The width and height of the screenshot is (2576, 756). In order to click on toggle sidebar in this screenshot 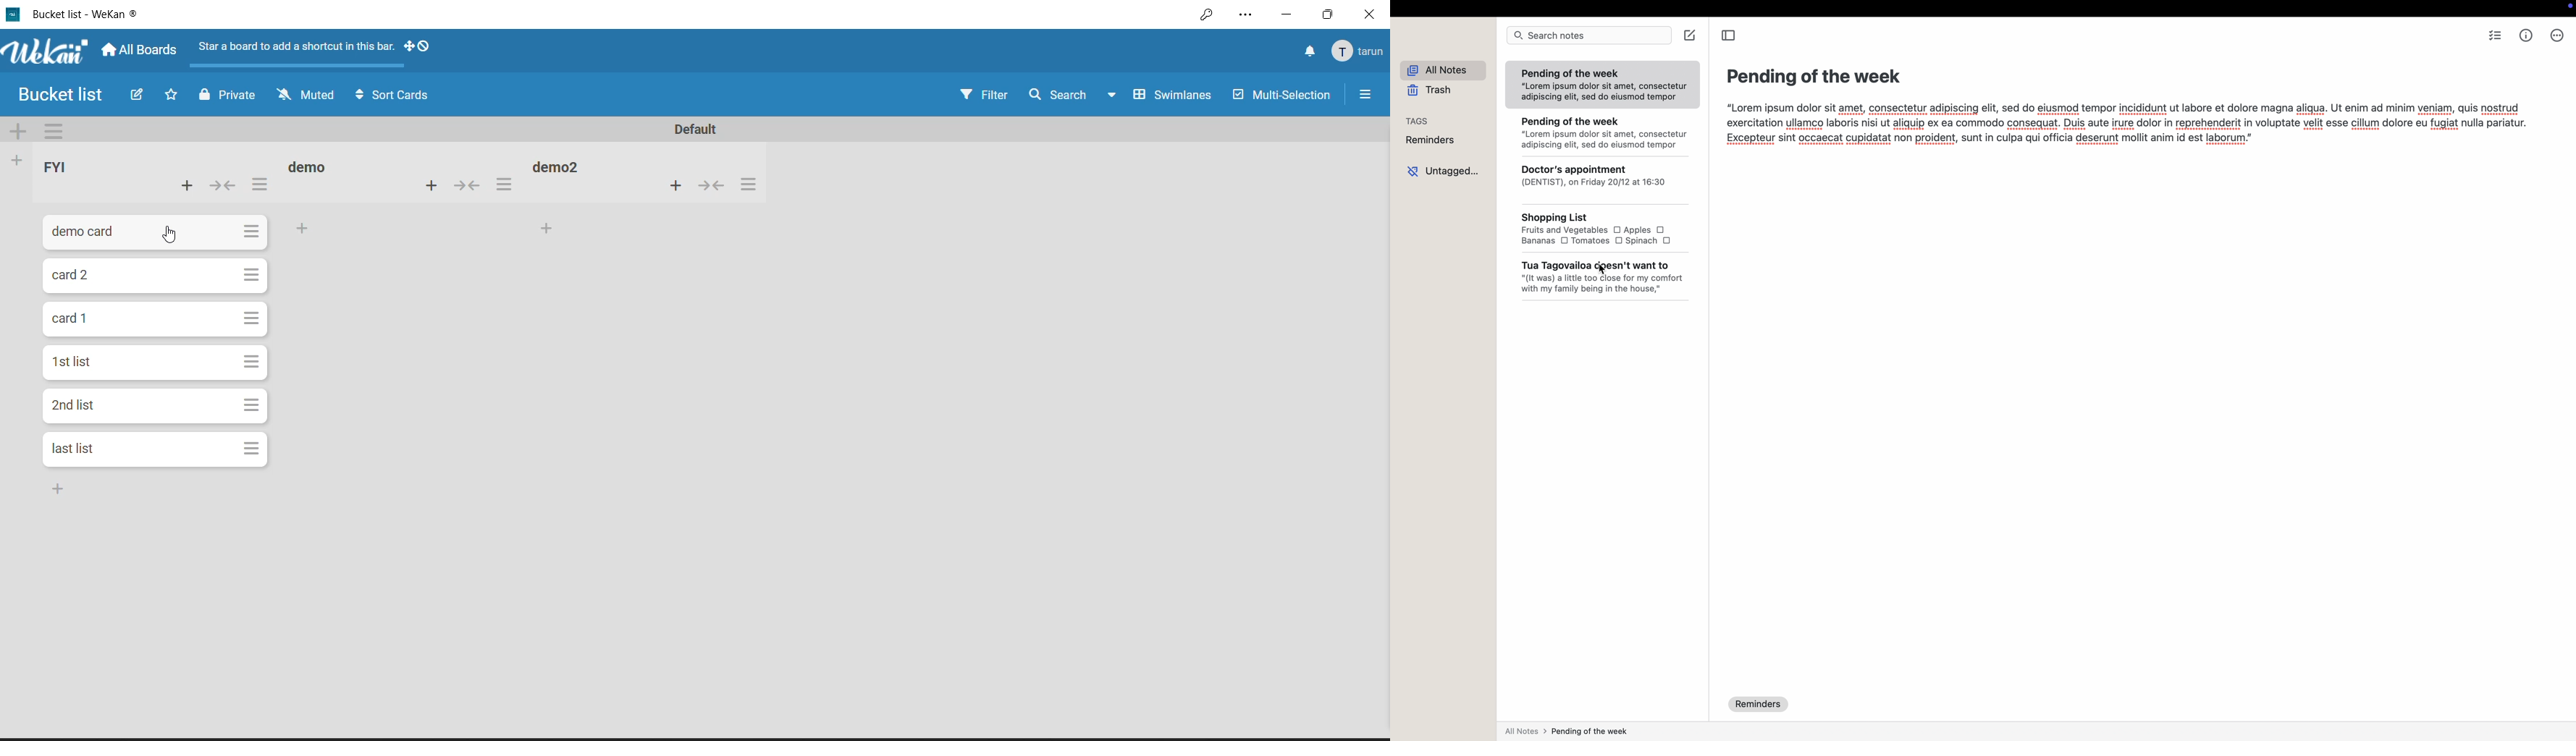, I will do `click(1728, 35)`.